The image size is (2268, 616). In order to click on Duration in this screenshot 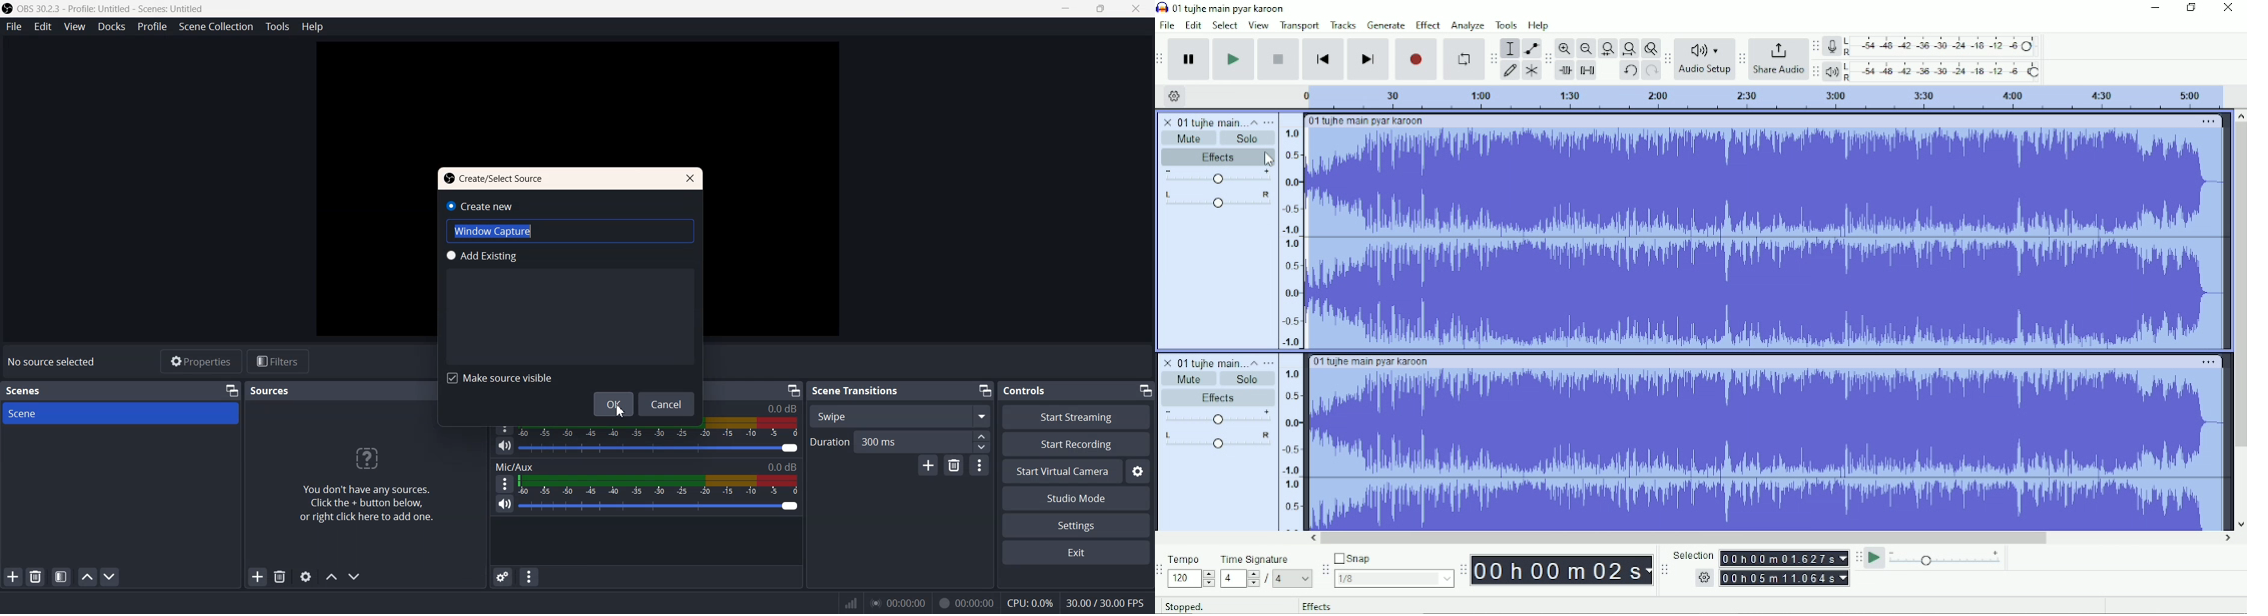, I will do `click(831, 441)`.